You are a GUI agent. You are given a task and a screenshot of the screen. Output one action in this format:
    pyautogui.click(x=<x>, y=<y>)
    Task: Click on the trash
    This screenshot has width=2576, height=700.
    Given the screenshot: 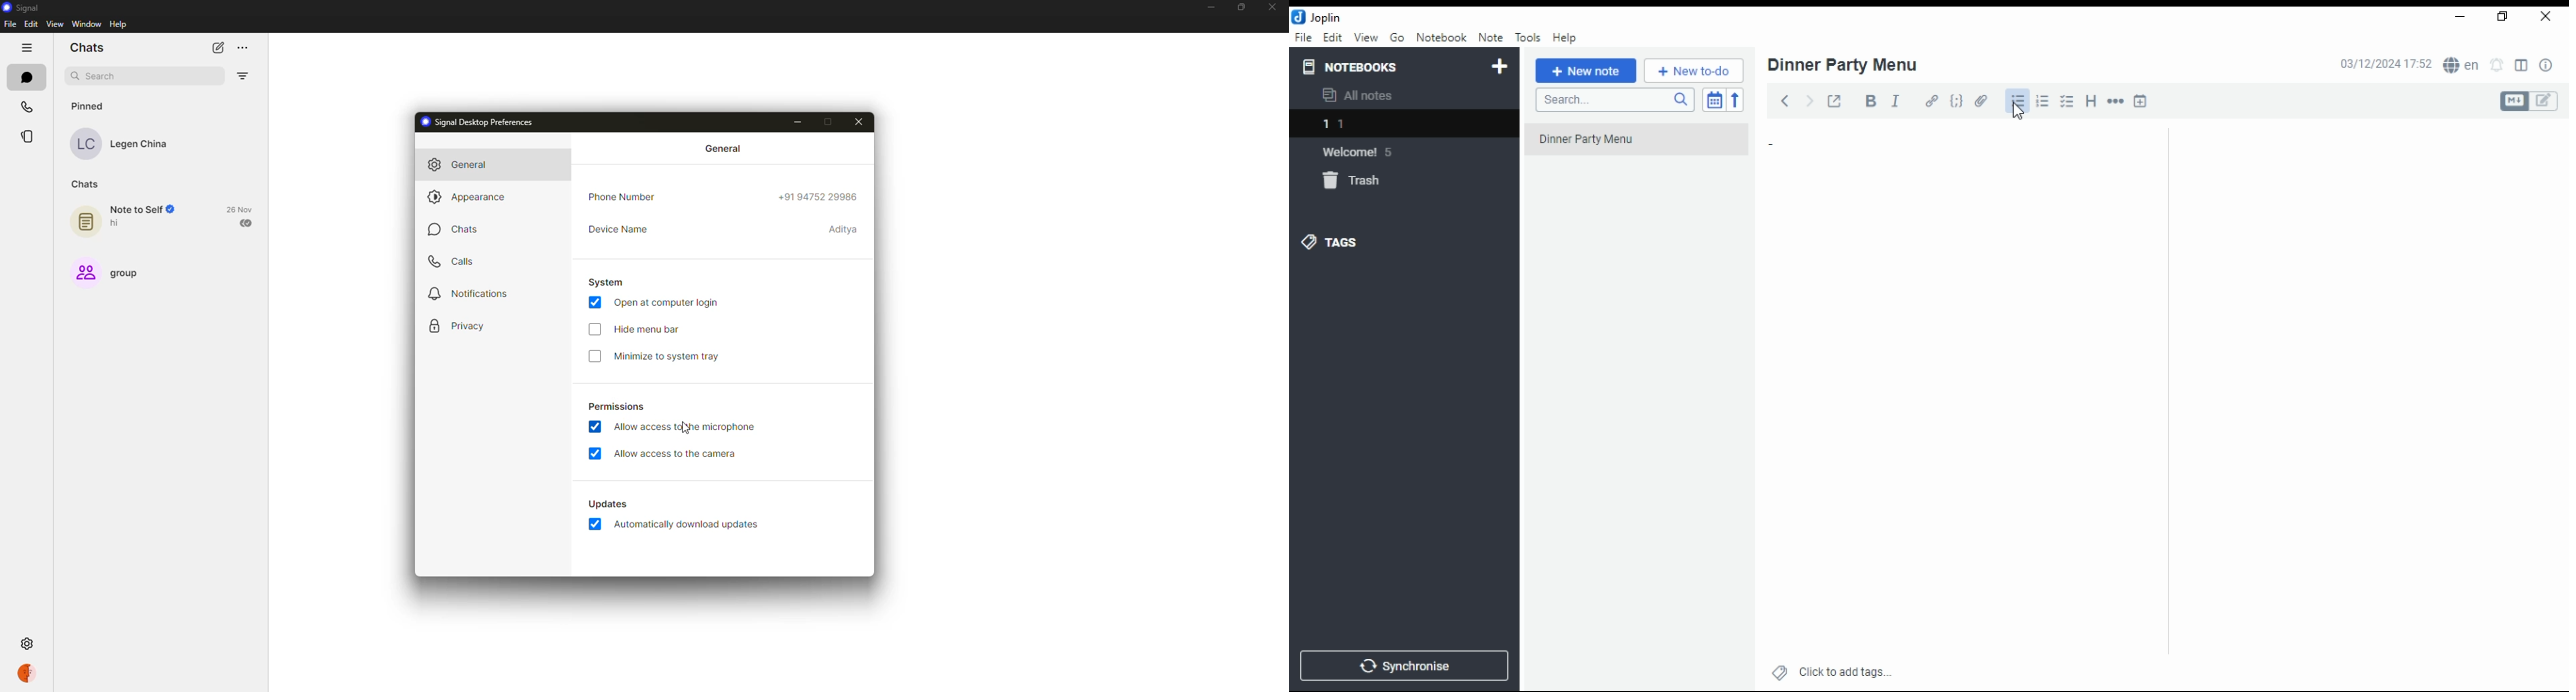 What is the action you would take?
    pyautogui.click(x=1355, y=181)
    